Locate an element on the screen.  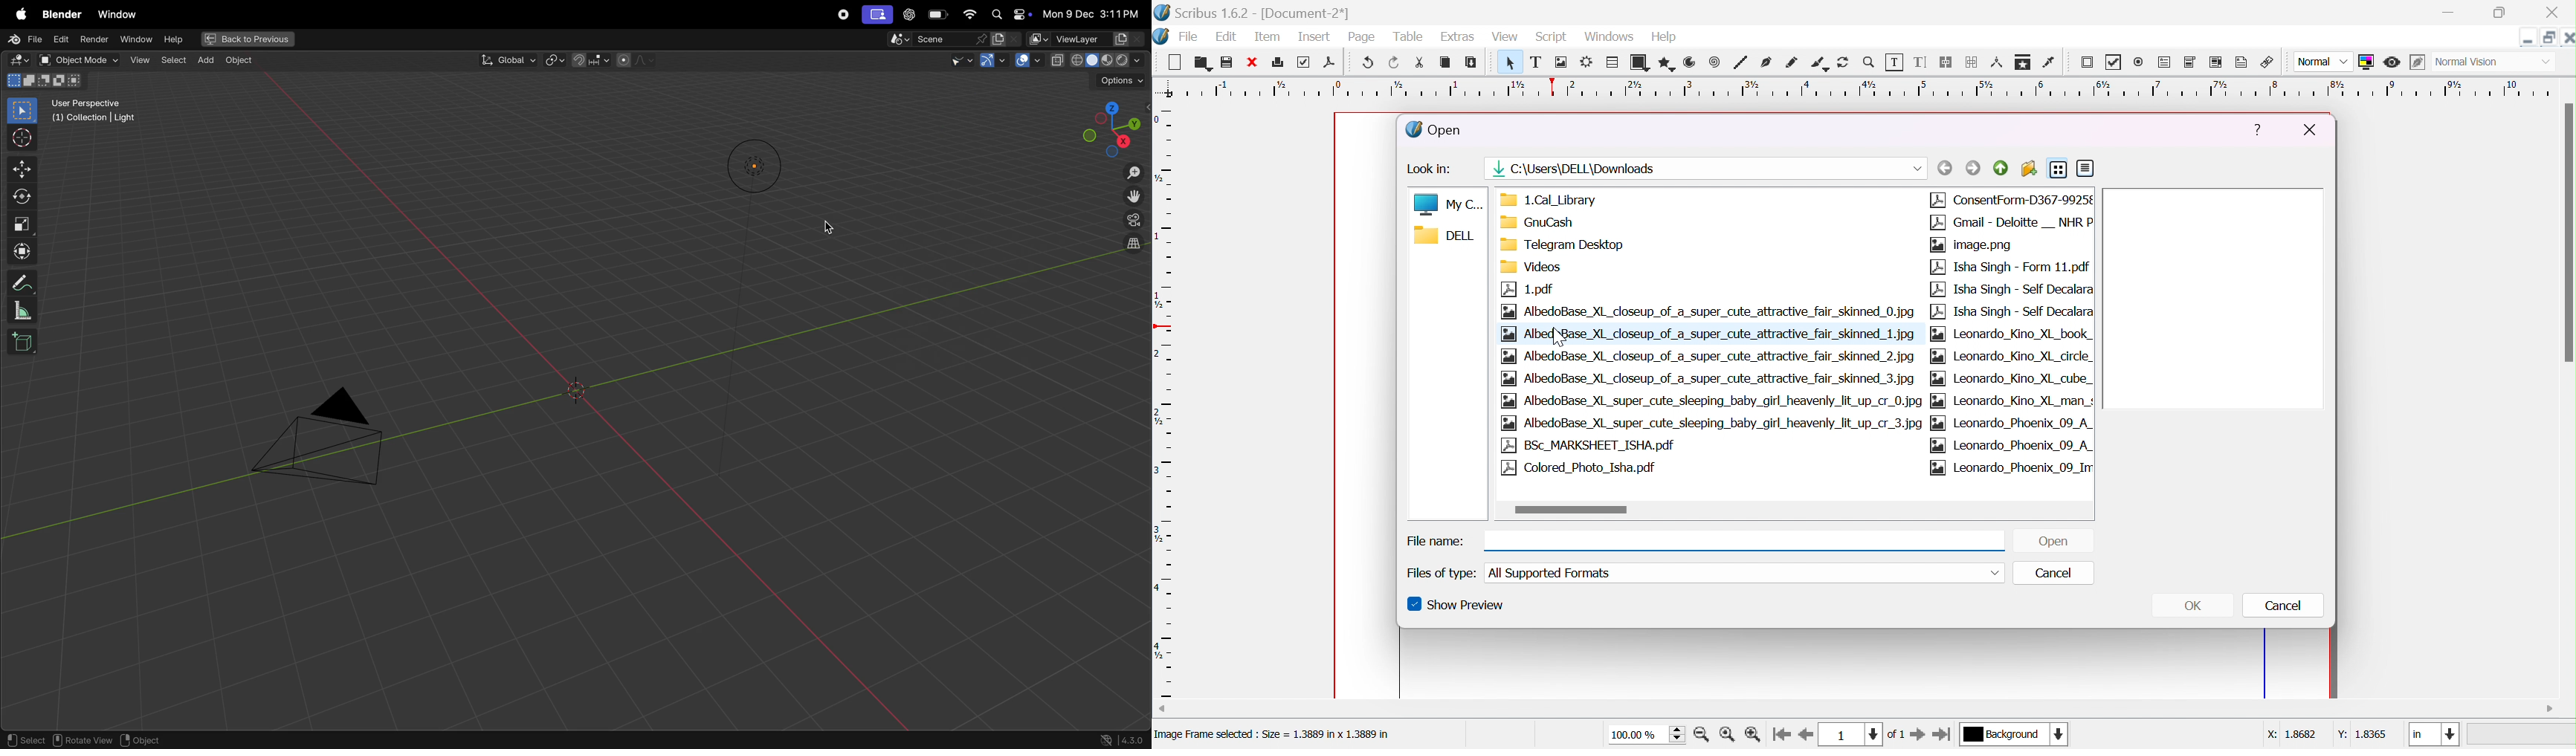
 AlbedoBase_XL_super_cute_sleeping_baby_girl_heavenly_lit_up_cr_3.jpg is located at coordinates (1699, 423).